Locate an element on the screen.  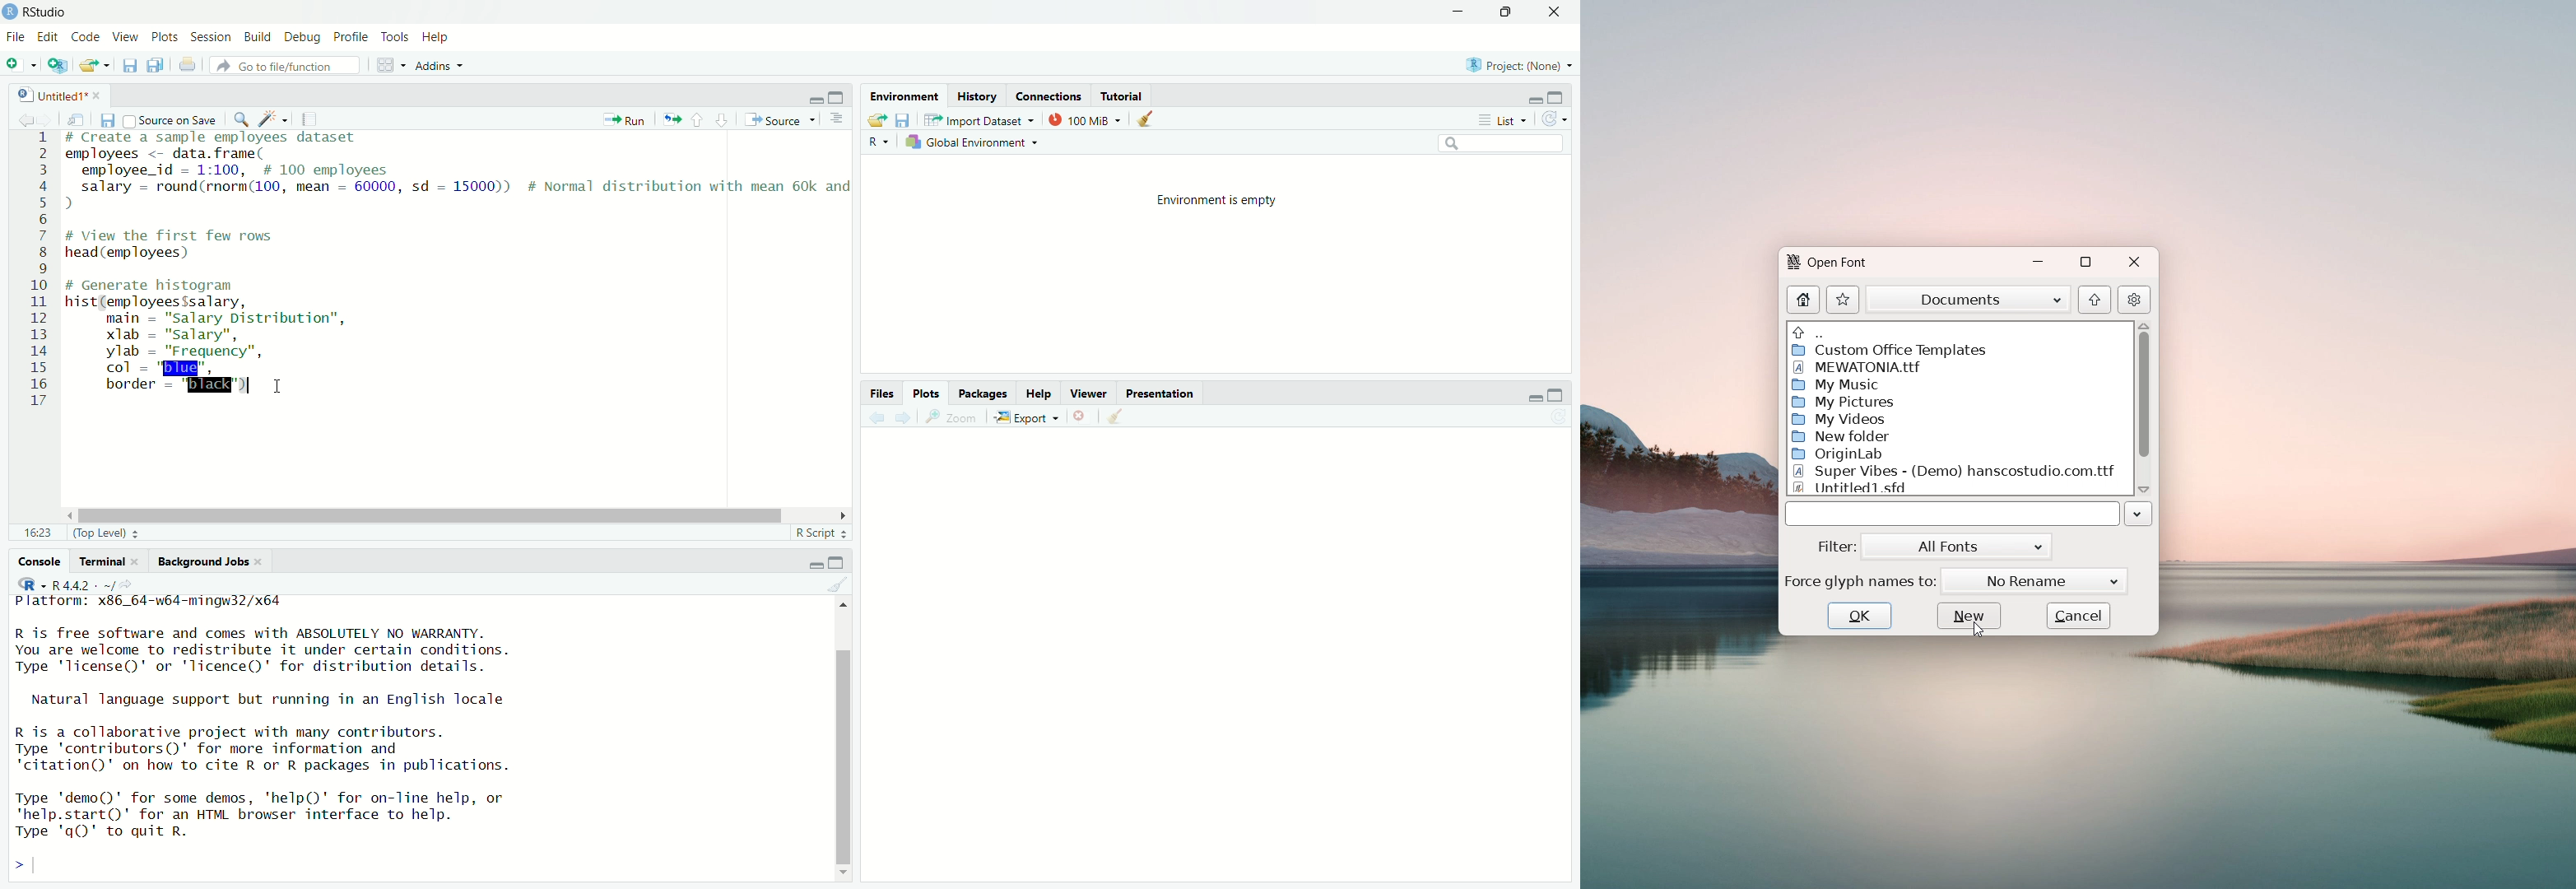
Maximise  is located at coordinates (836, 97).